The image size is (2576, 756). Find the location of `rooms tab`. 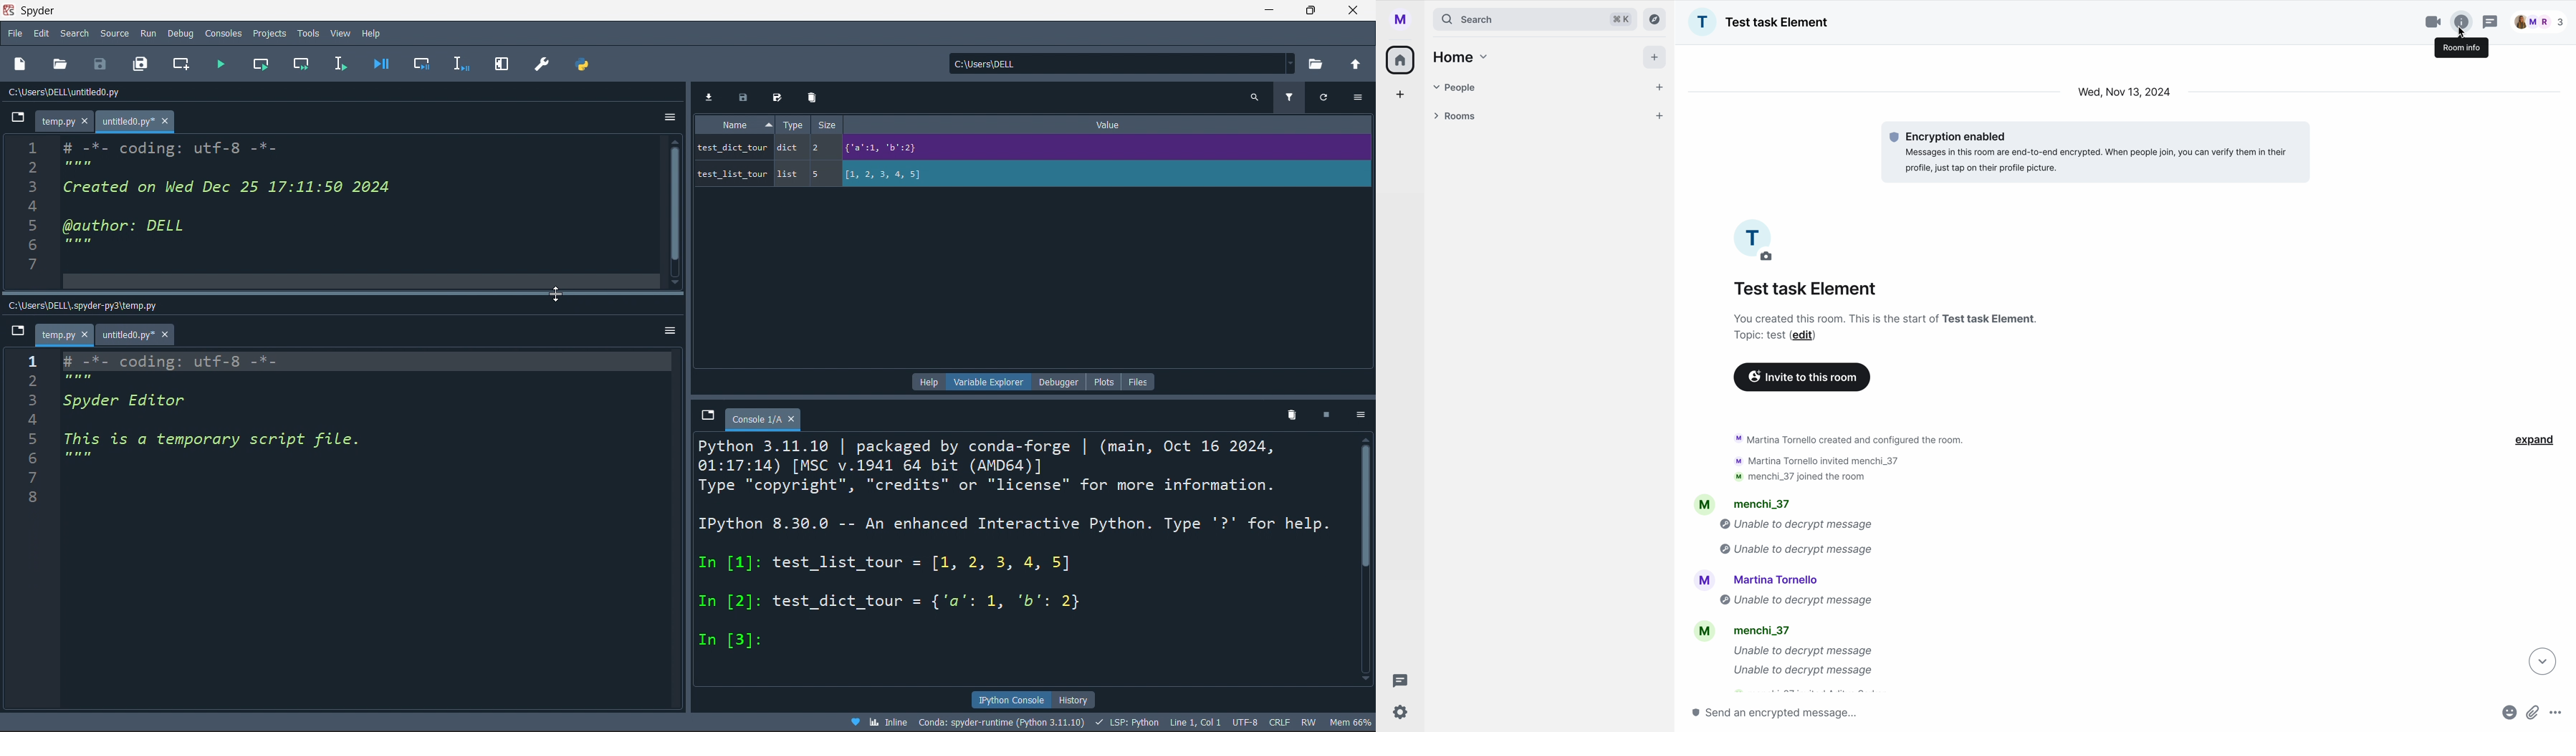

rooms tab is located at coordinates (1553, 116).